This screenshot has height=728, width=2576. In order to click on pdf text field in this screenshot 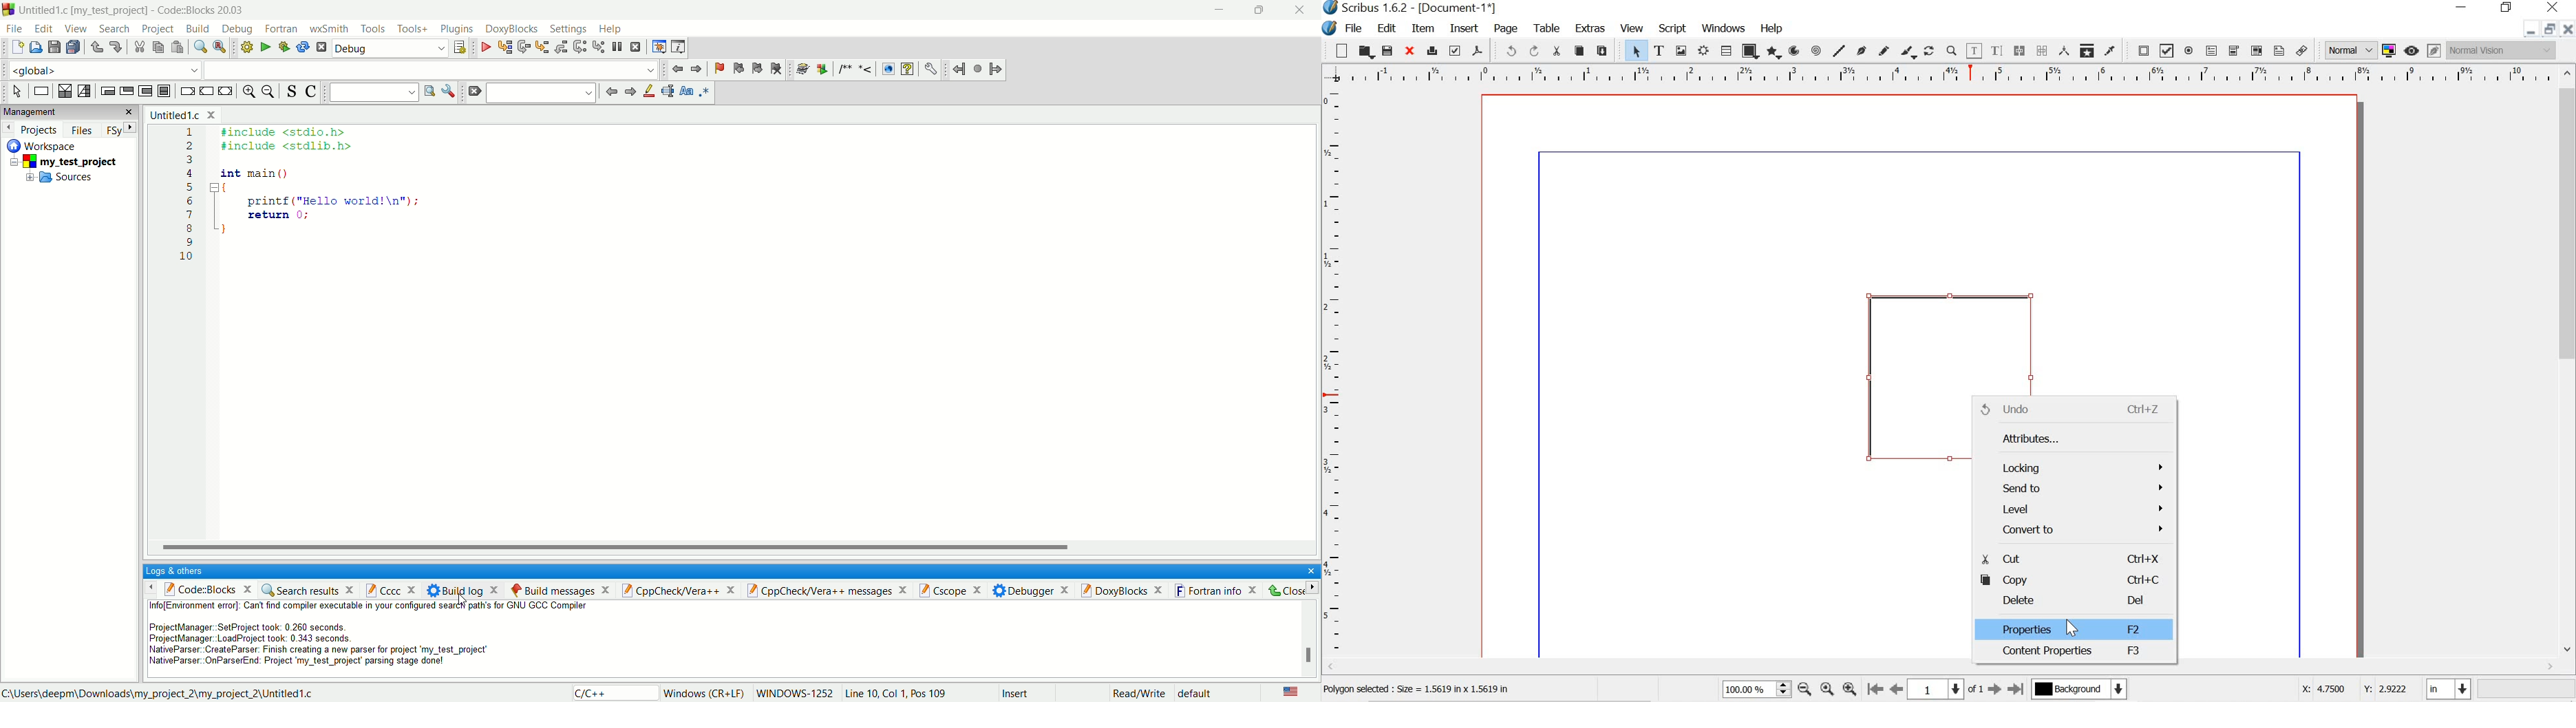, I will do `click(2214, 51)`.